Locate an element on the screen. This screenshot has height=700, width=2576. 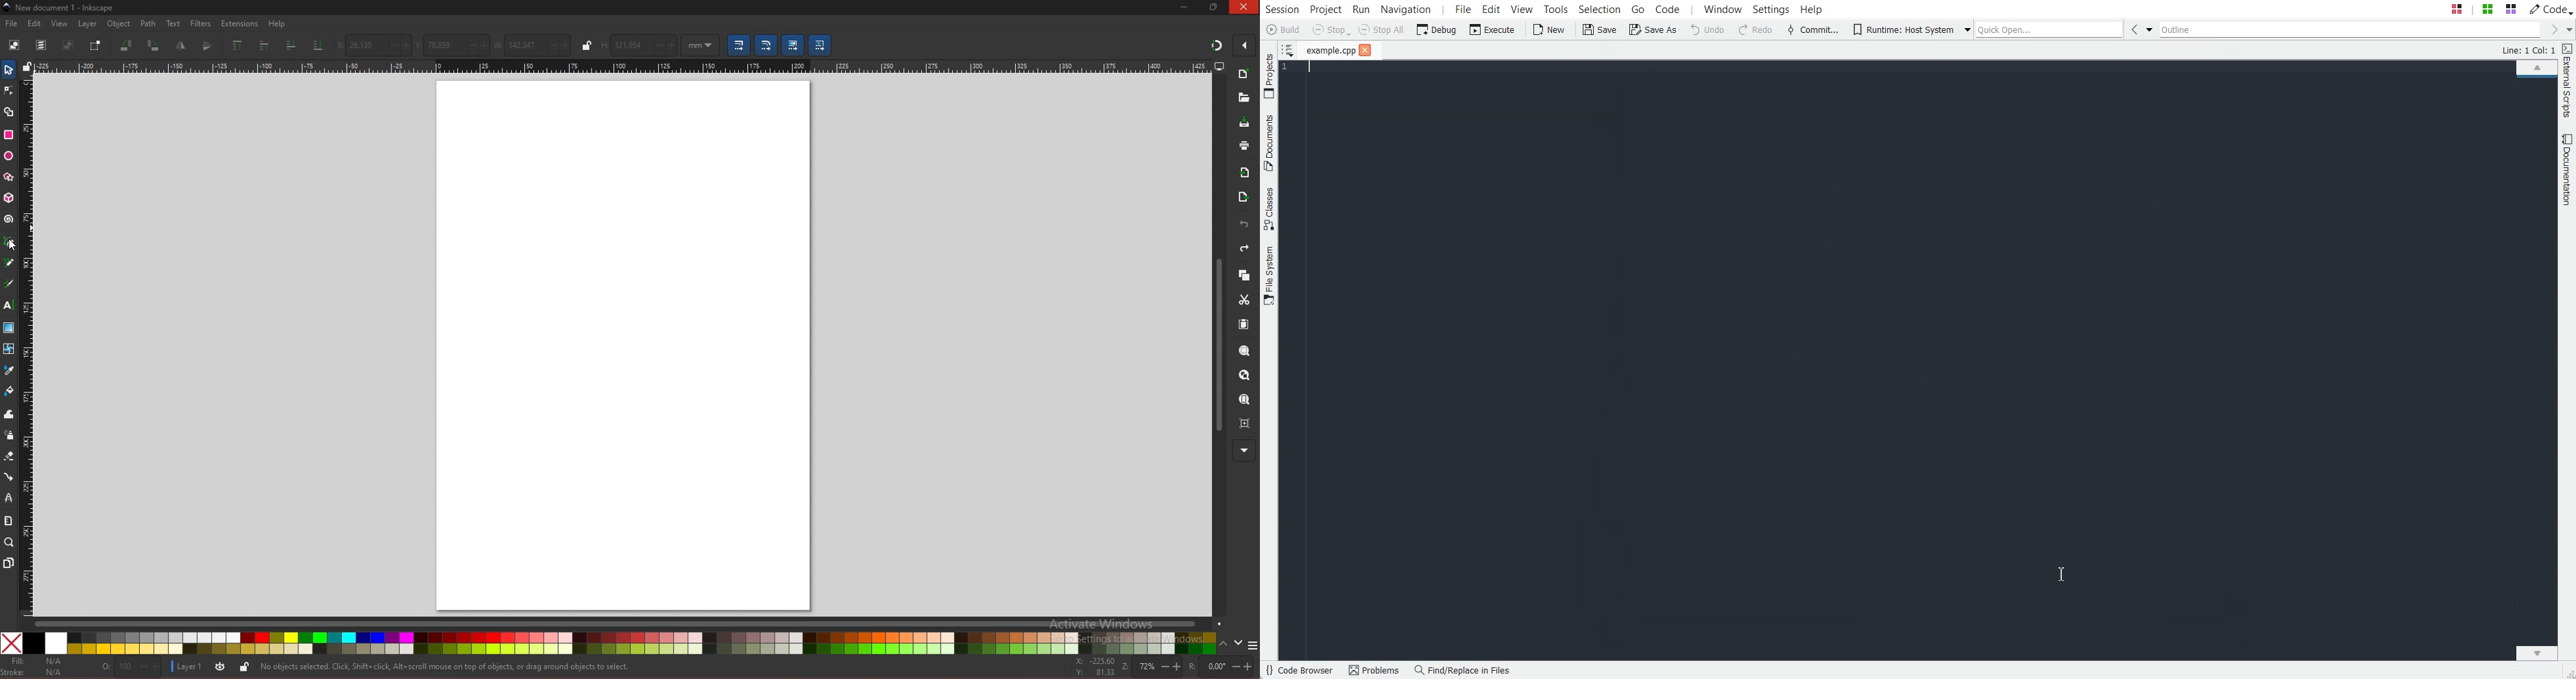
Redo is located at coordinates (1756, 30).